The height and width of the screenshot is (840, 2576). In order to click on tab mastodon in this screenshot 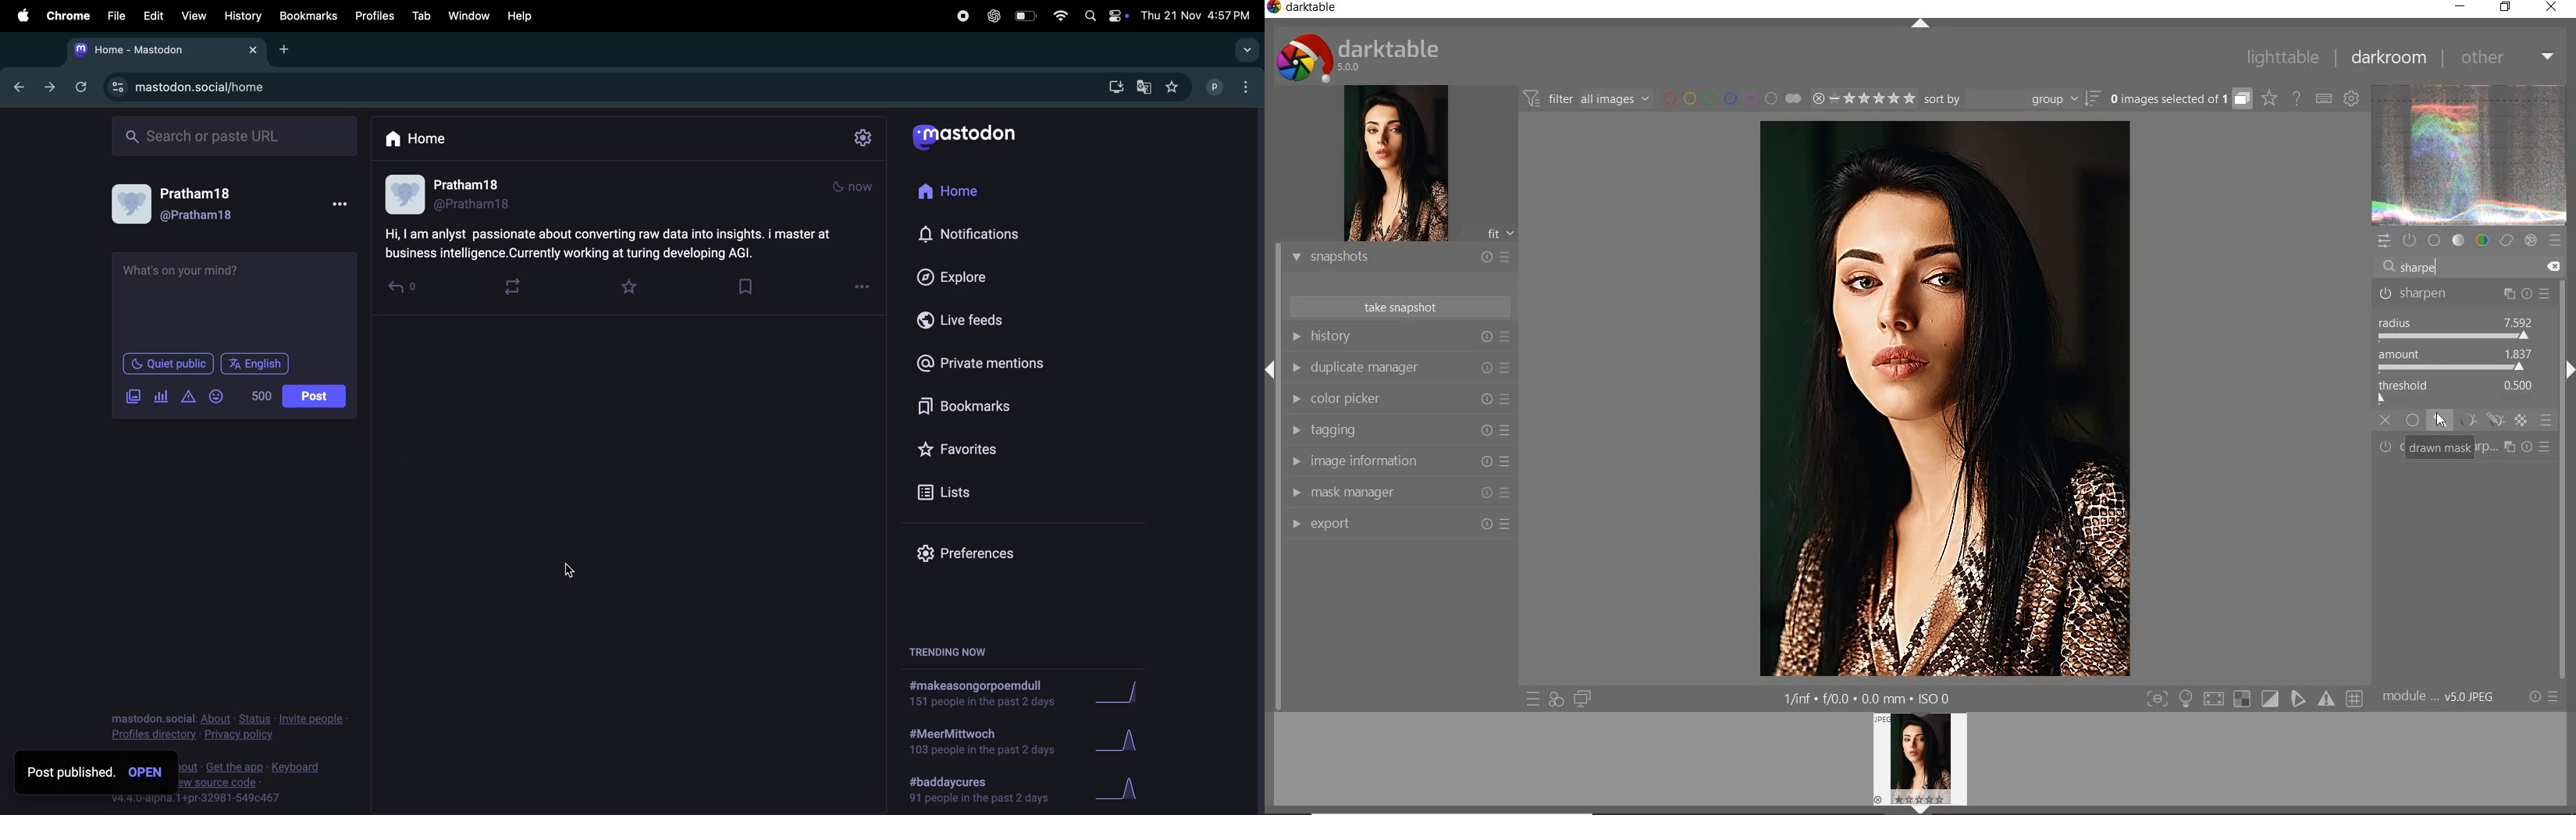, I will do `click(166, 50)`.